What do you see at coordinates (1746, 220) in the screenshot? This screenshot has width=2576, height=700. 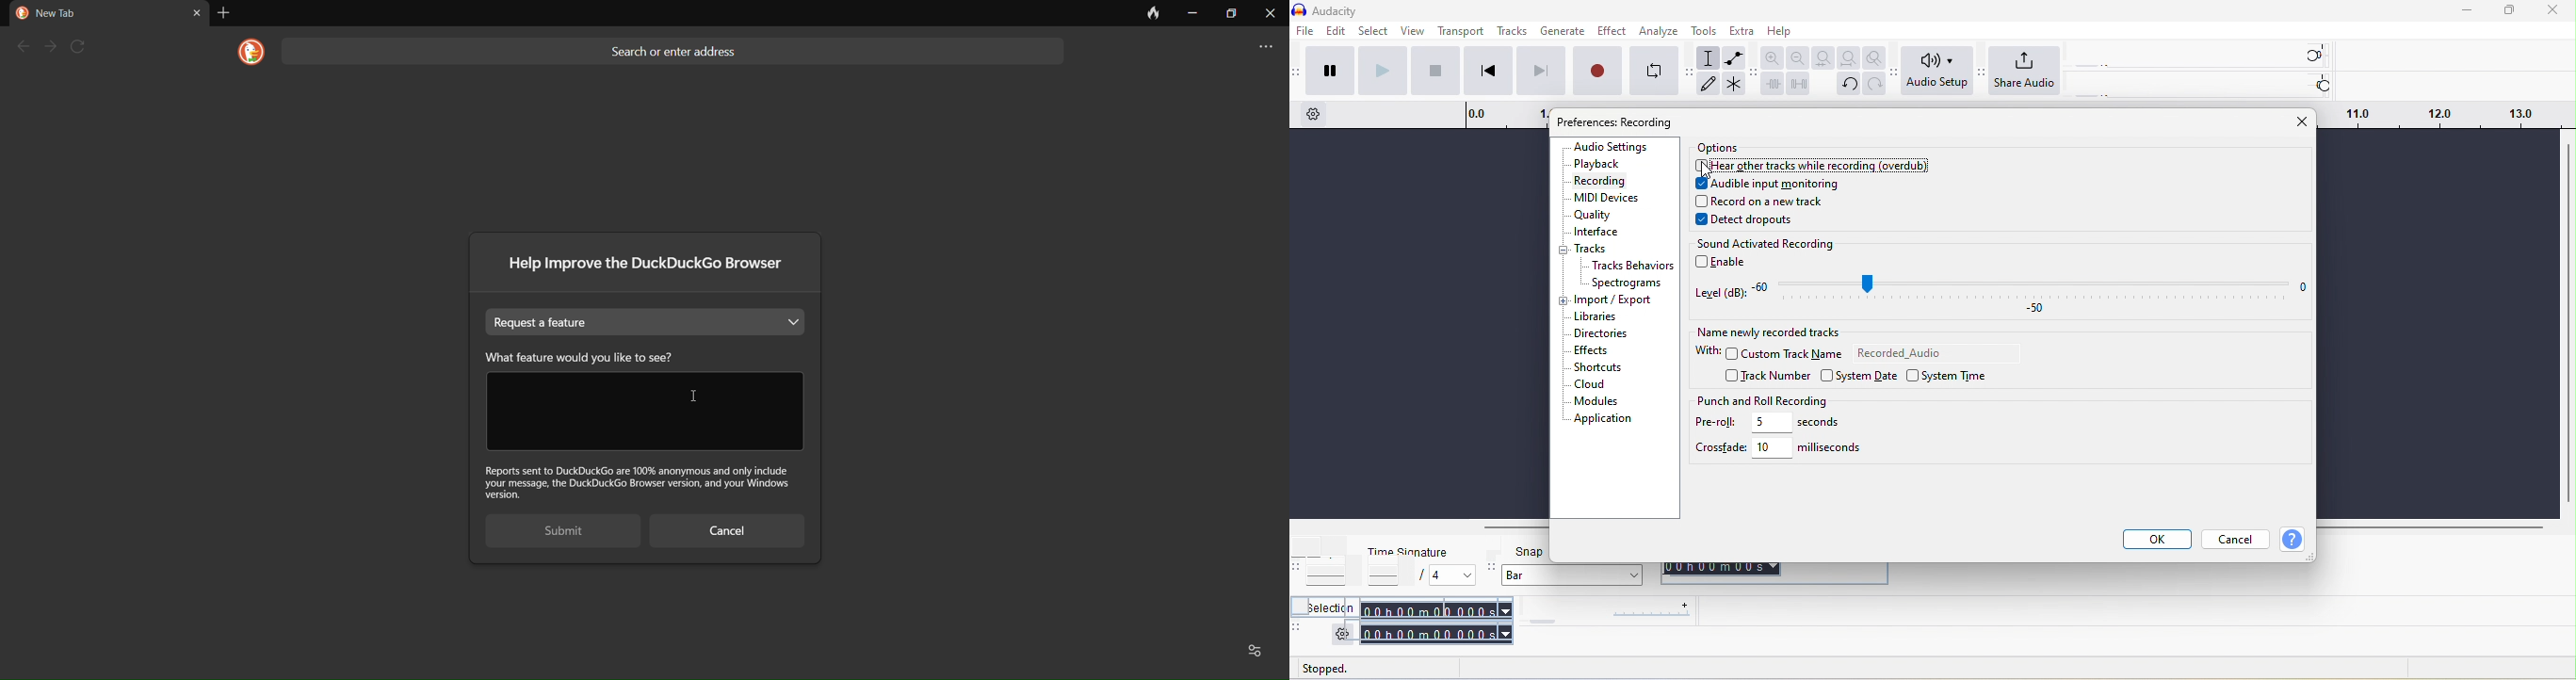 I see `detect dropouts` at bounding box center [1746, 220].